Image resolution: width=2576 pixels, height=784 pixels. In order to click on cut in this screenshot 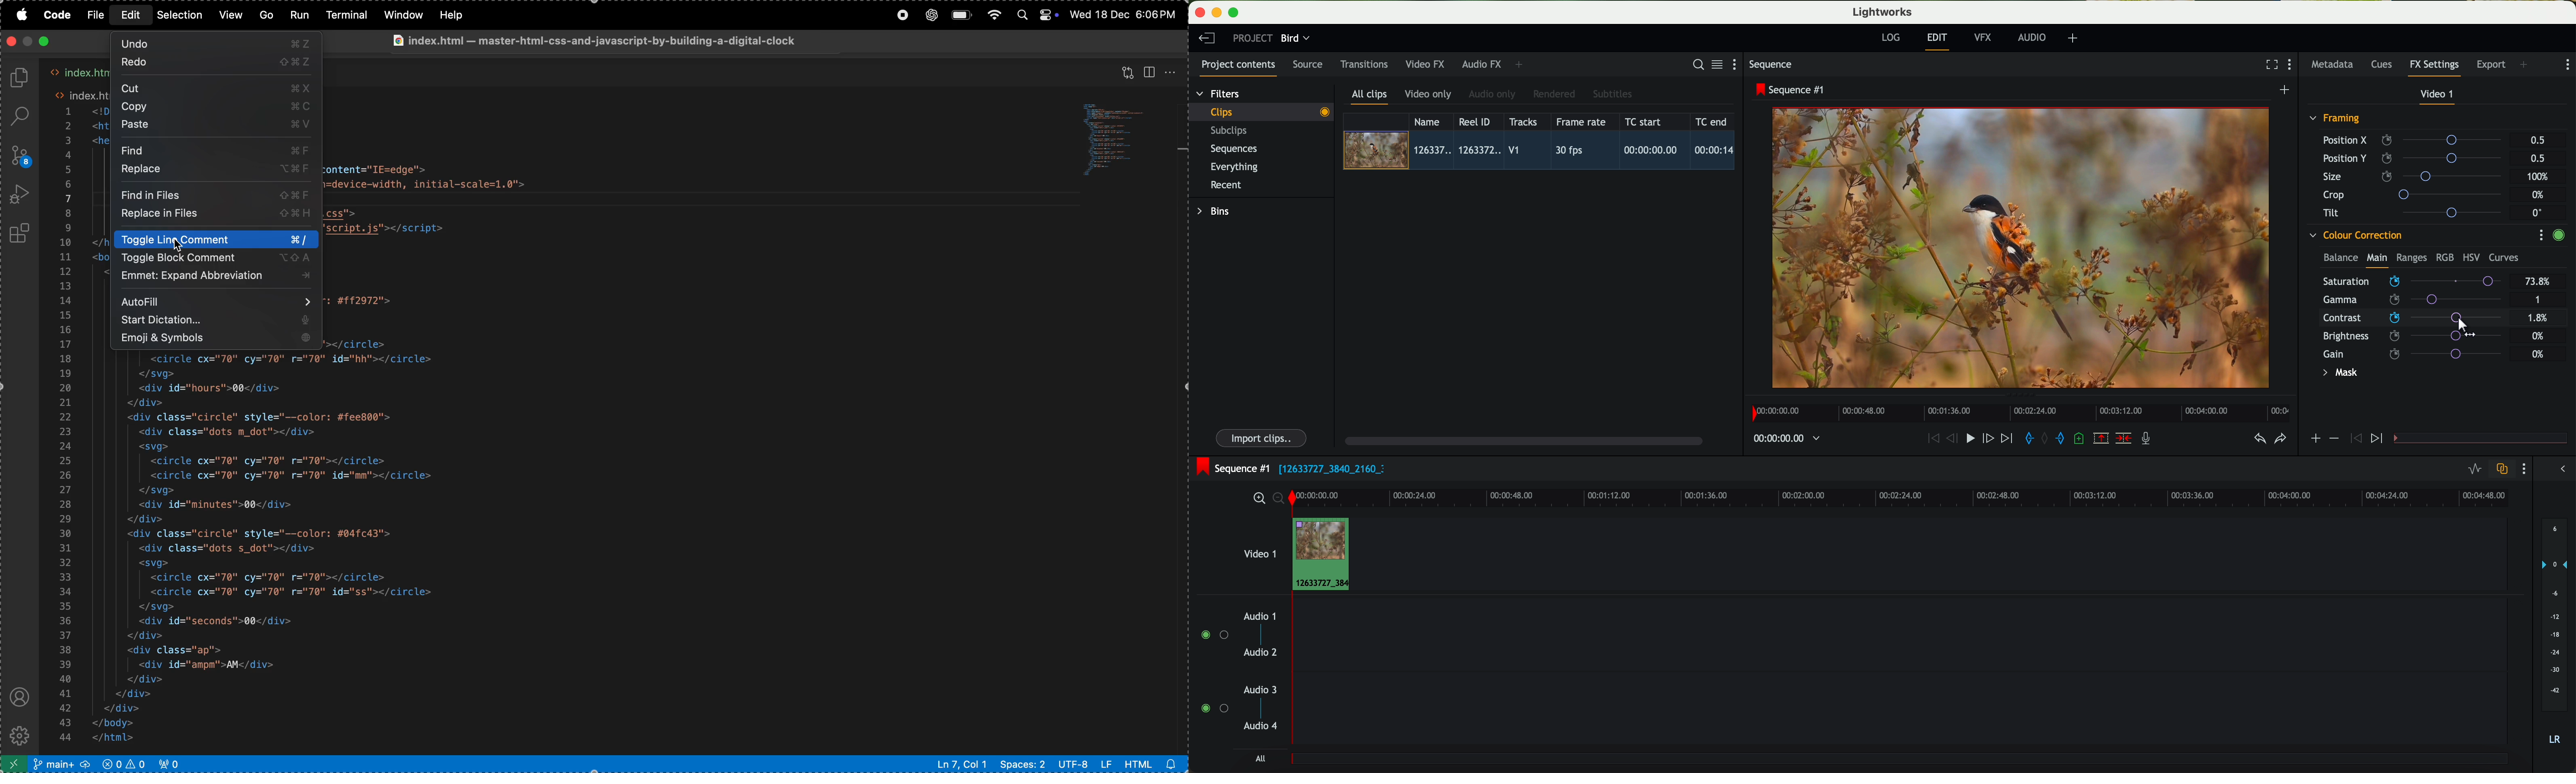, I will do `click(219, 88)`.